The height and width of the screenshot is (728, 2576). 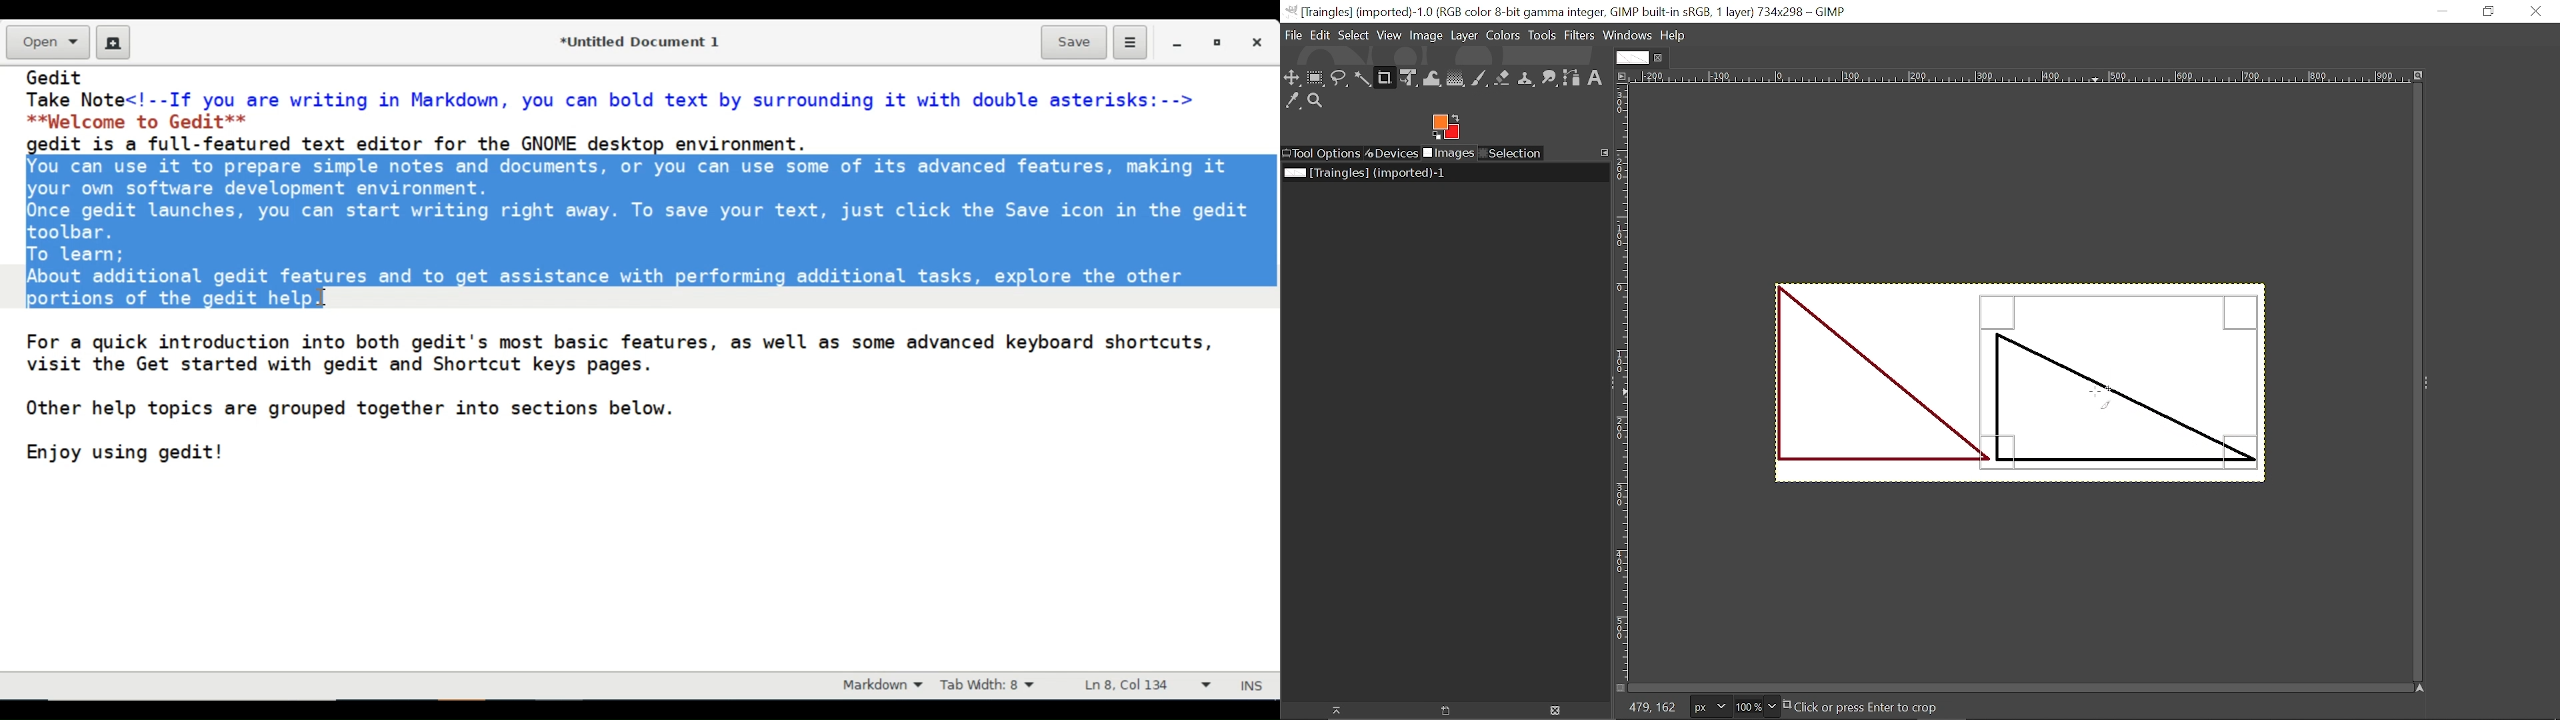 What do you see at coordinates (1623, 77) in the screenshot?
I see `Access the image menu` at bounding box center [1623, 77].